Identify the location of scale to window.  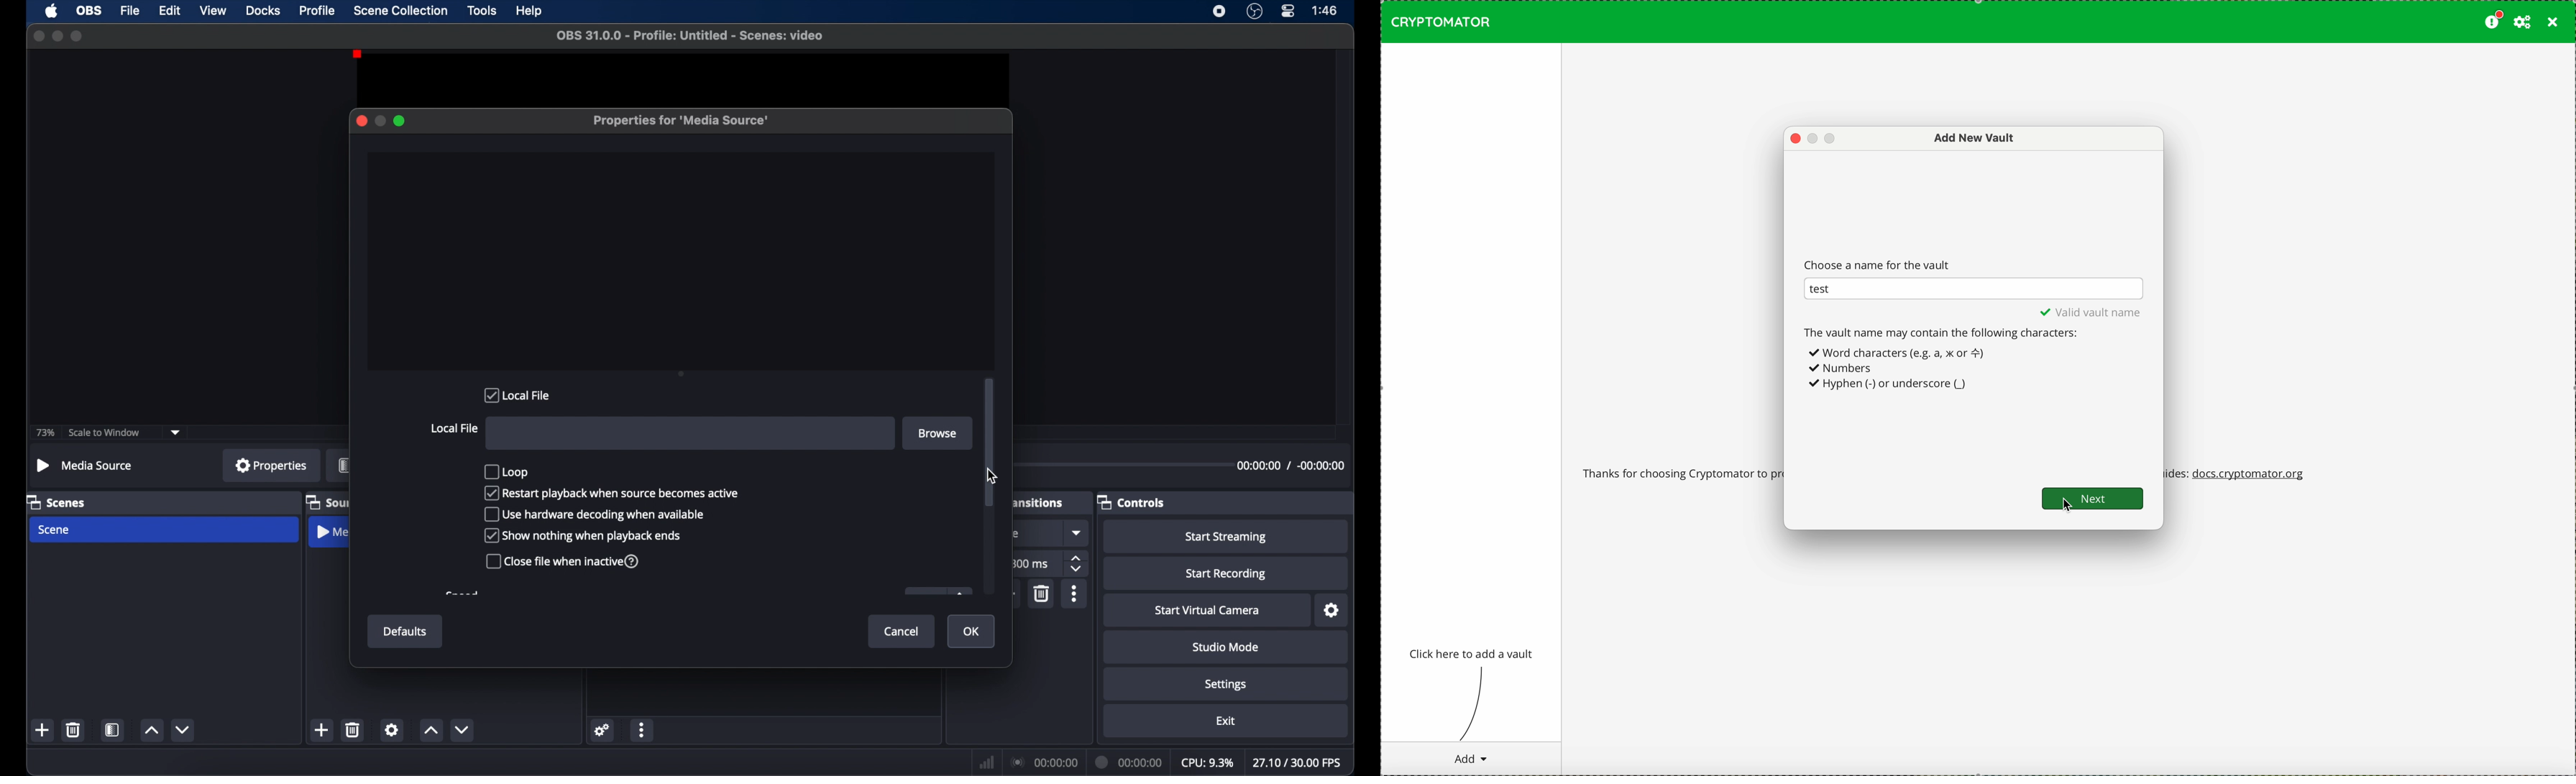
(104, 433).